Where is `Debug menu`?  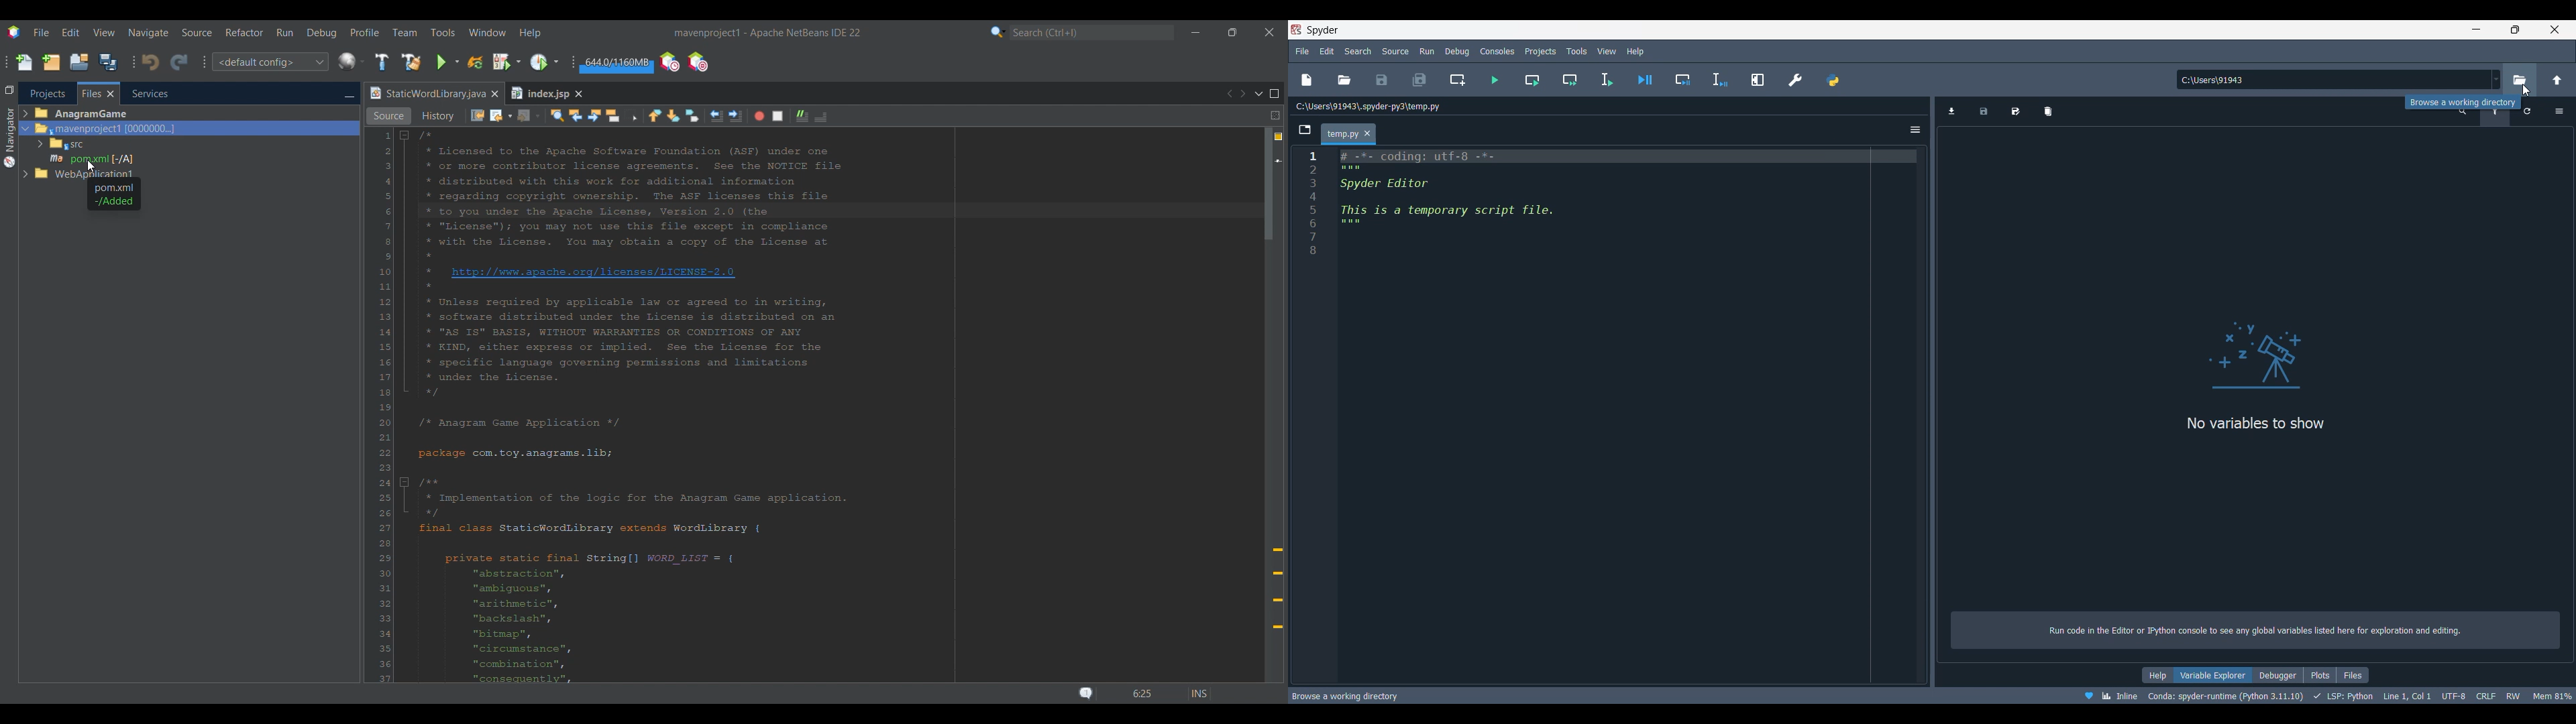 Debug menu is located at coordinates (1457, 52).